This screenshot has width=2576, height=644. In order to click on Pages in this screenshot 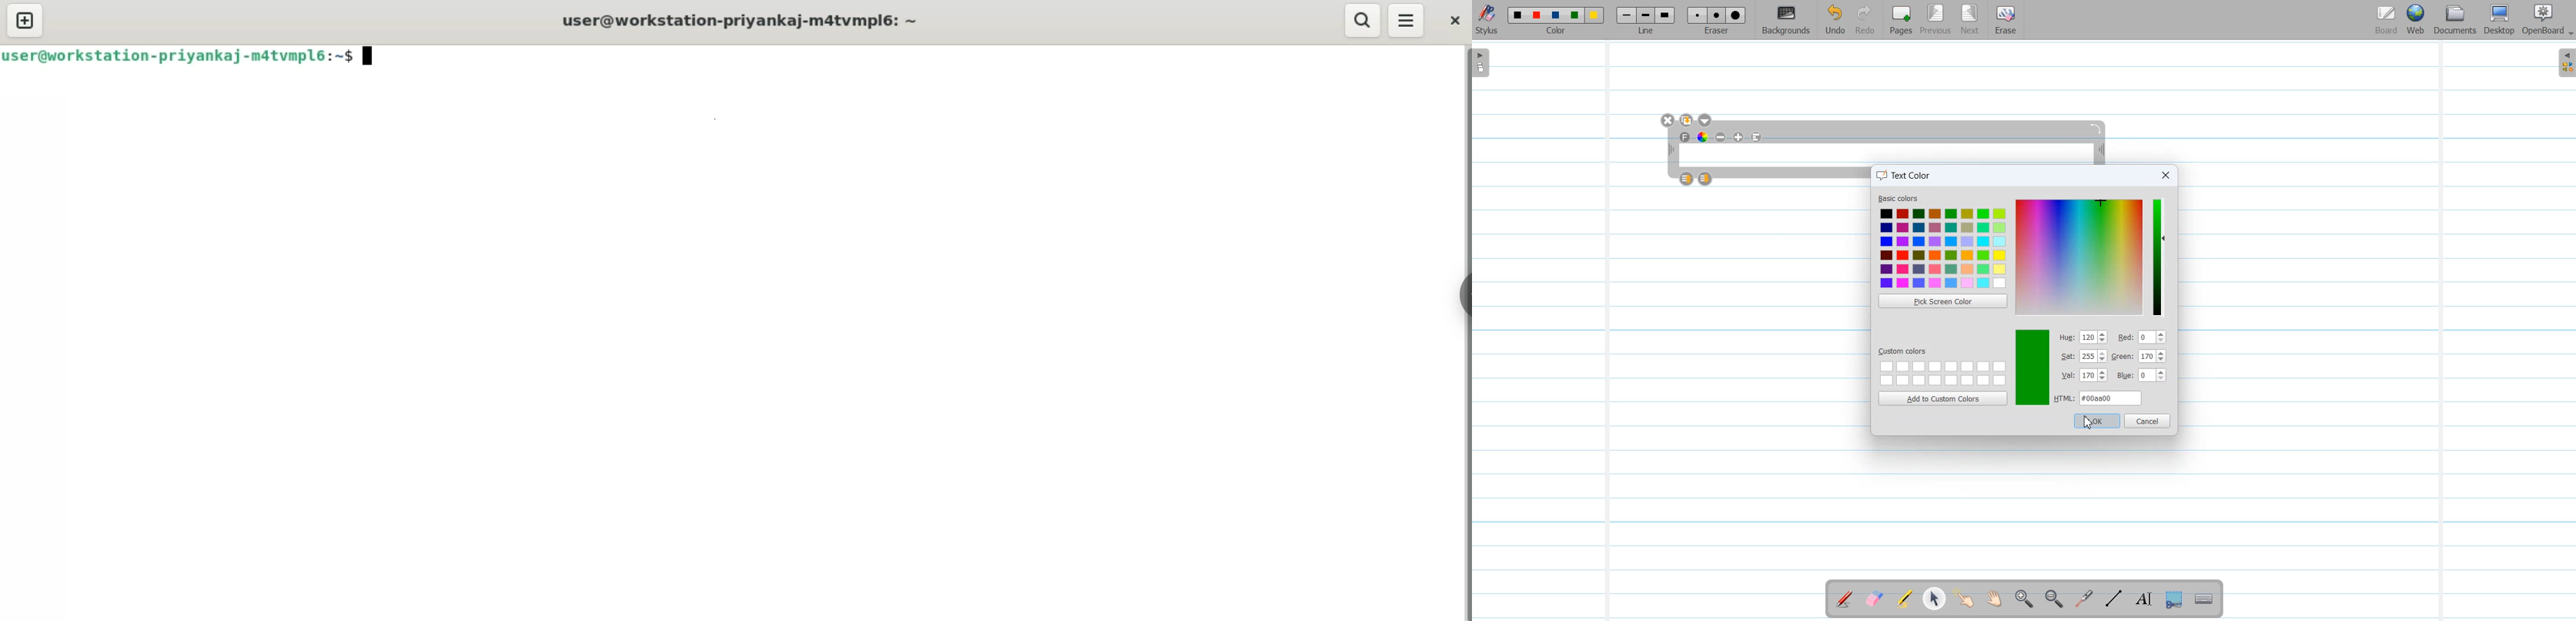, I will do `click(1900, 20)`.